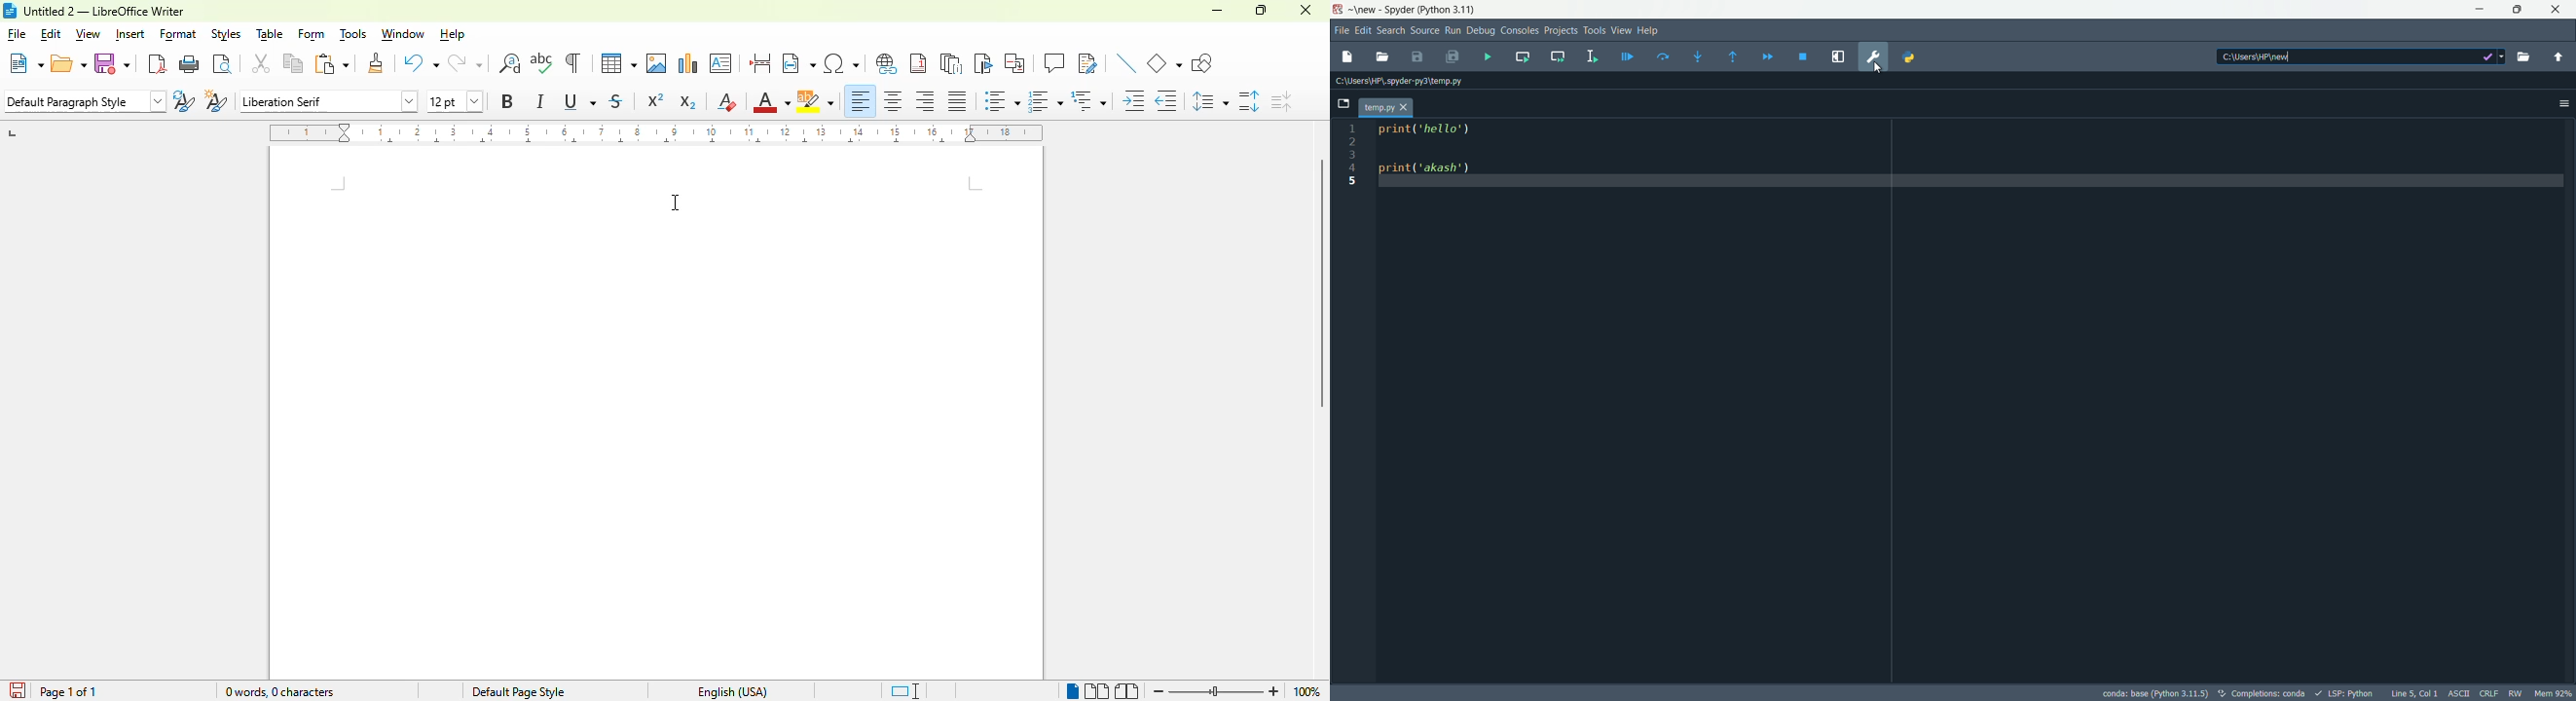 This screenshot has height=728, width=2576. What do you see at coordinates (1364, 12) in the screenshot?
I see `new` at bounding box center [1364, 12].